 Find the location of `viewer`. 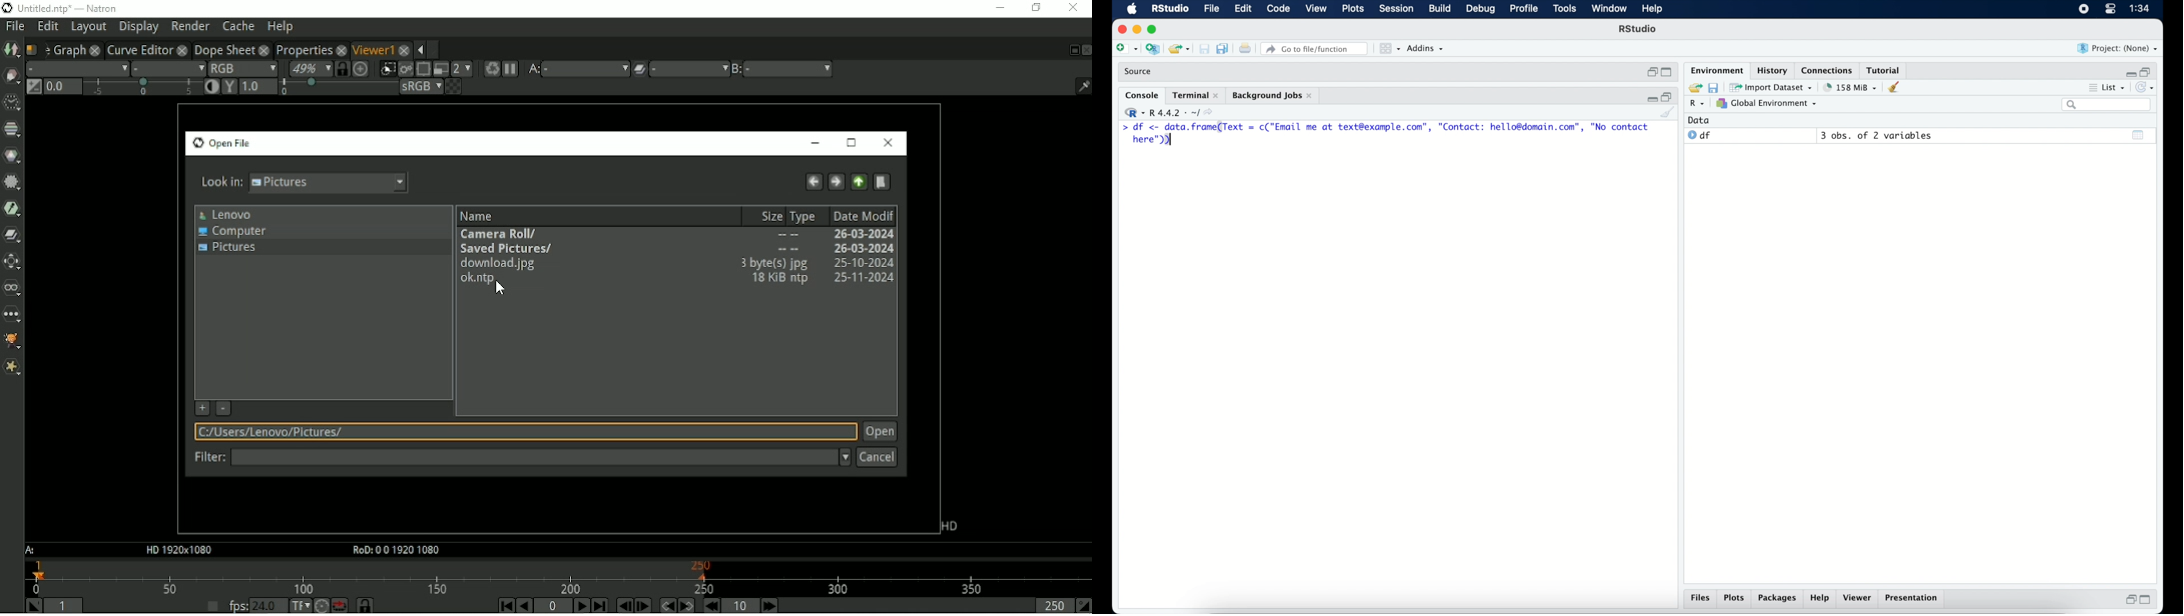

viewer is located at coordinates (1859, 598).